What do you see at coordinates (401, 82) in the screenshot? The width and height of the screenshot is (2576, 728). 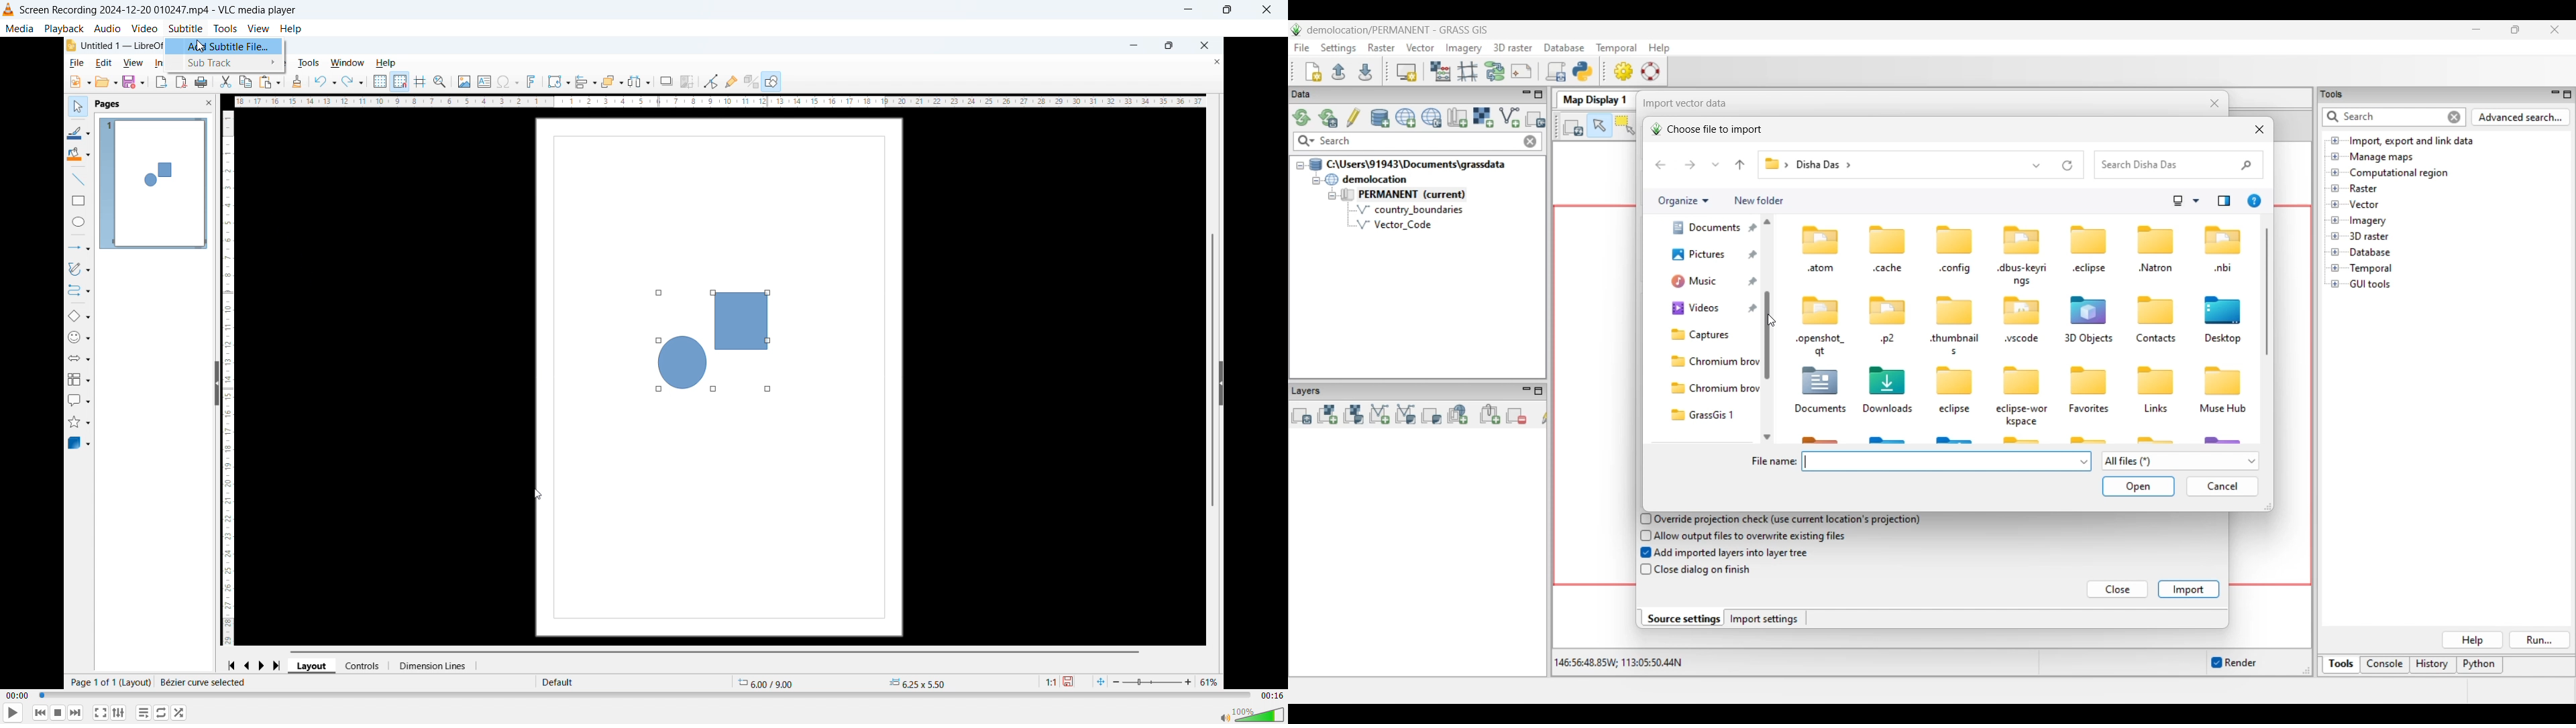 I see `snap to grid` at bounding box center [401, 82].